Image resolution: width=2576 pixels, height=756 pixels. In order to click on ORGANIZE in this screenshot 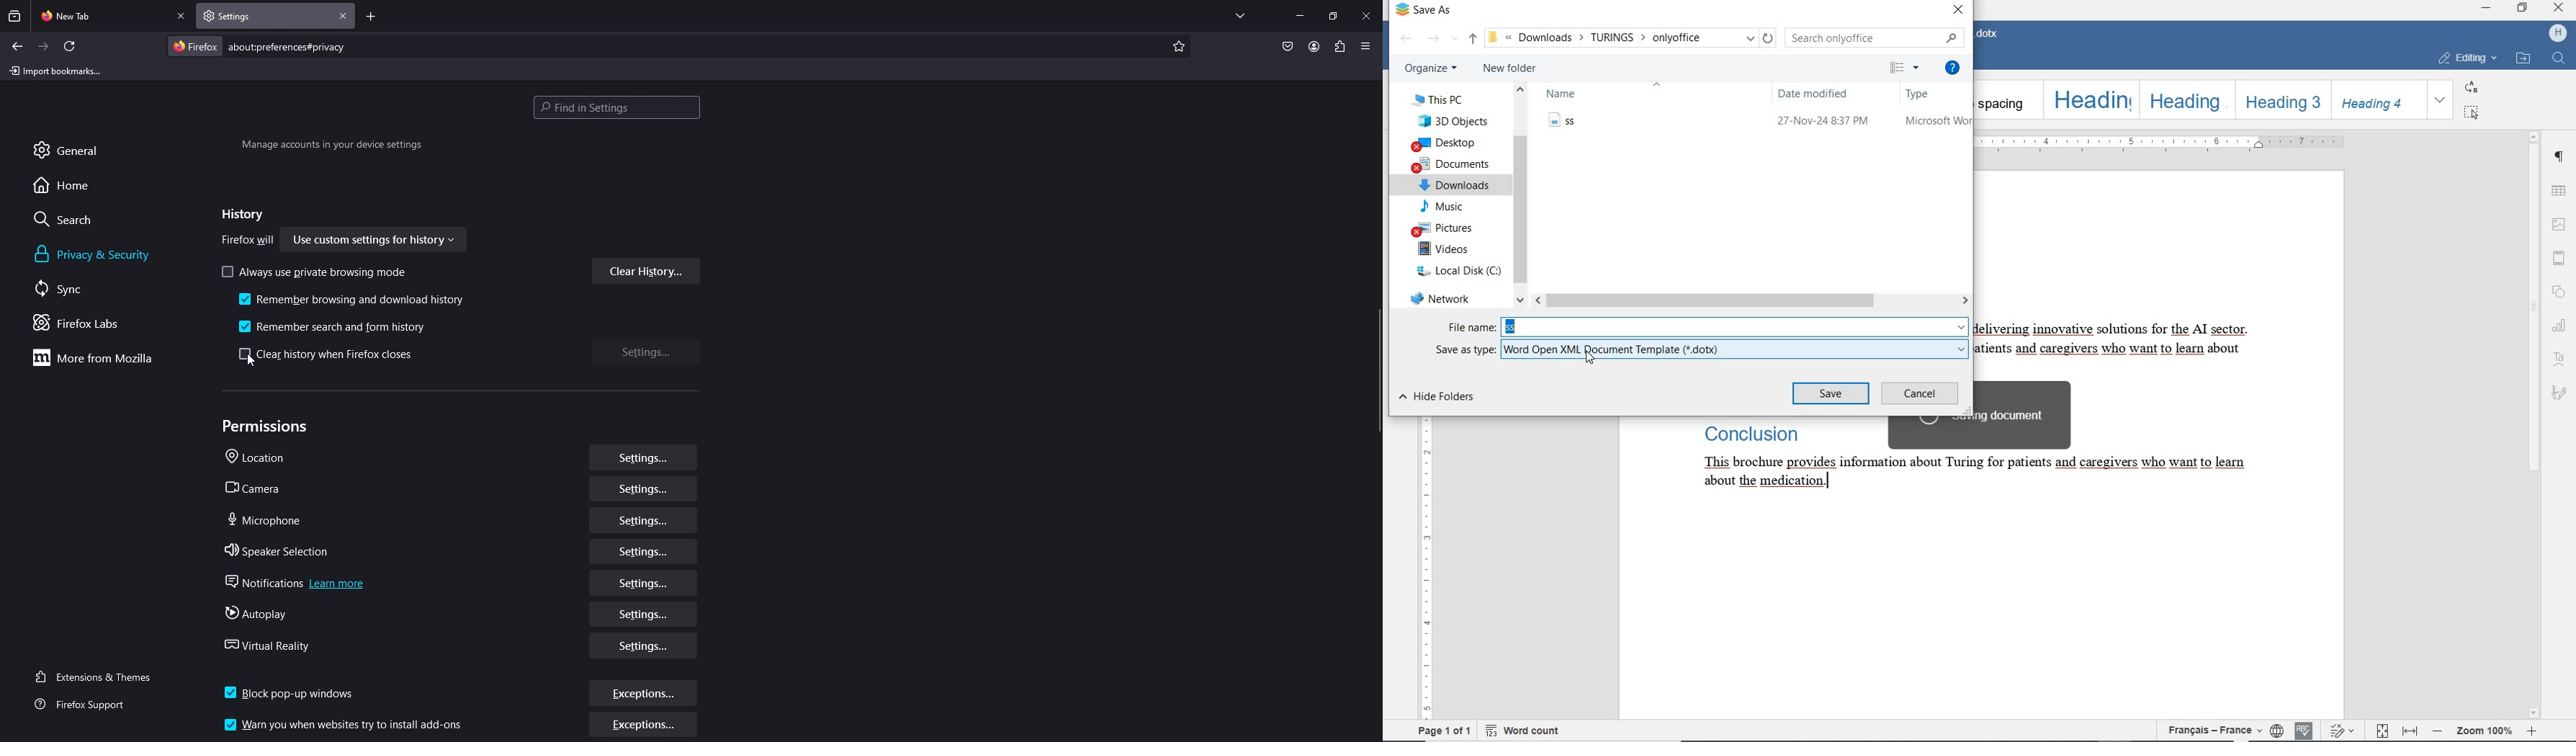, I will do `click(1430, 70)`.